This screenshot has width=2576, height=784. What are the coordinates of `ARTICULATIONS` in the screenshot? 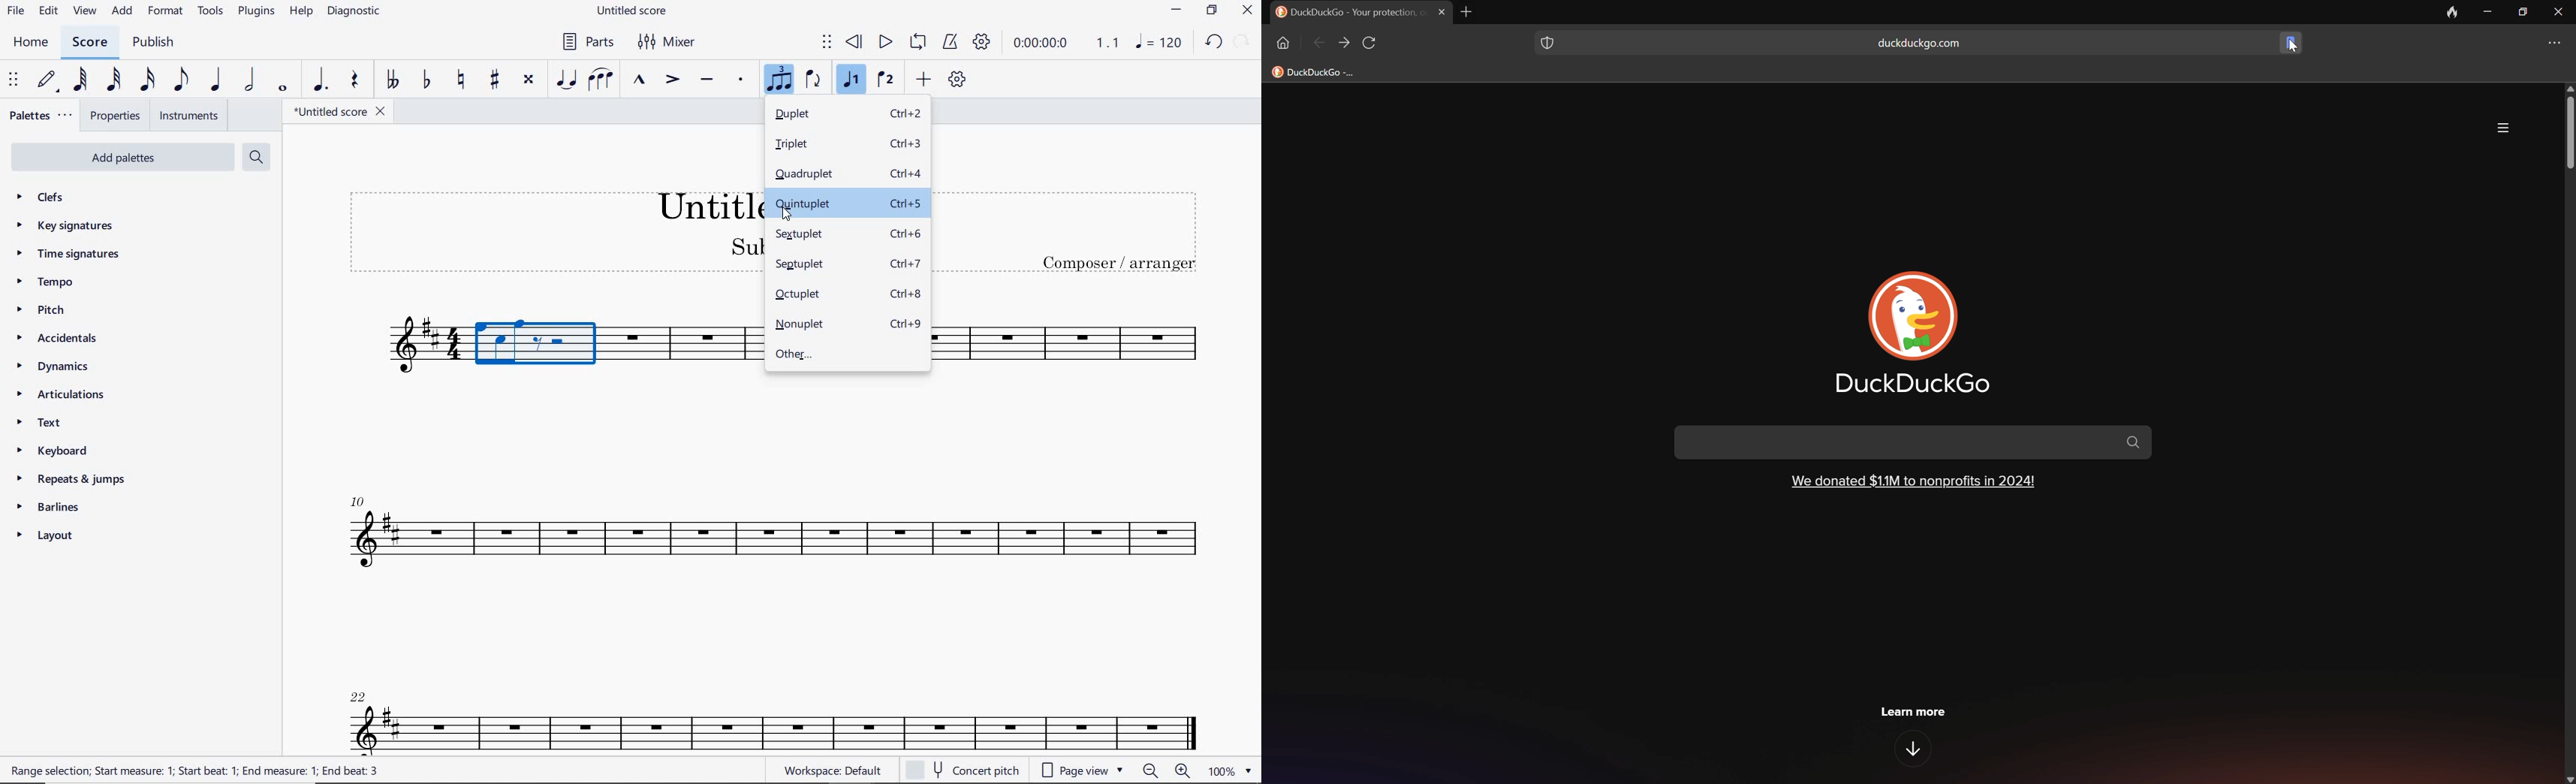 It's located at (61, 397).